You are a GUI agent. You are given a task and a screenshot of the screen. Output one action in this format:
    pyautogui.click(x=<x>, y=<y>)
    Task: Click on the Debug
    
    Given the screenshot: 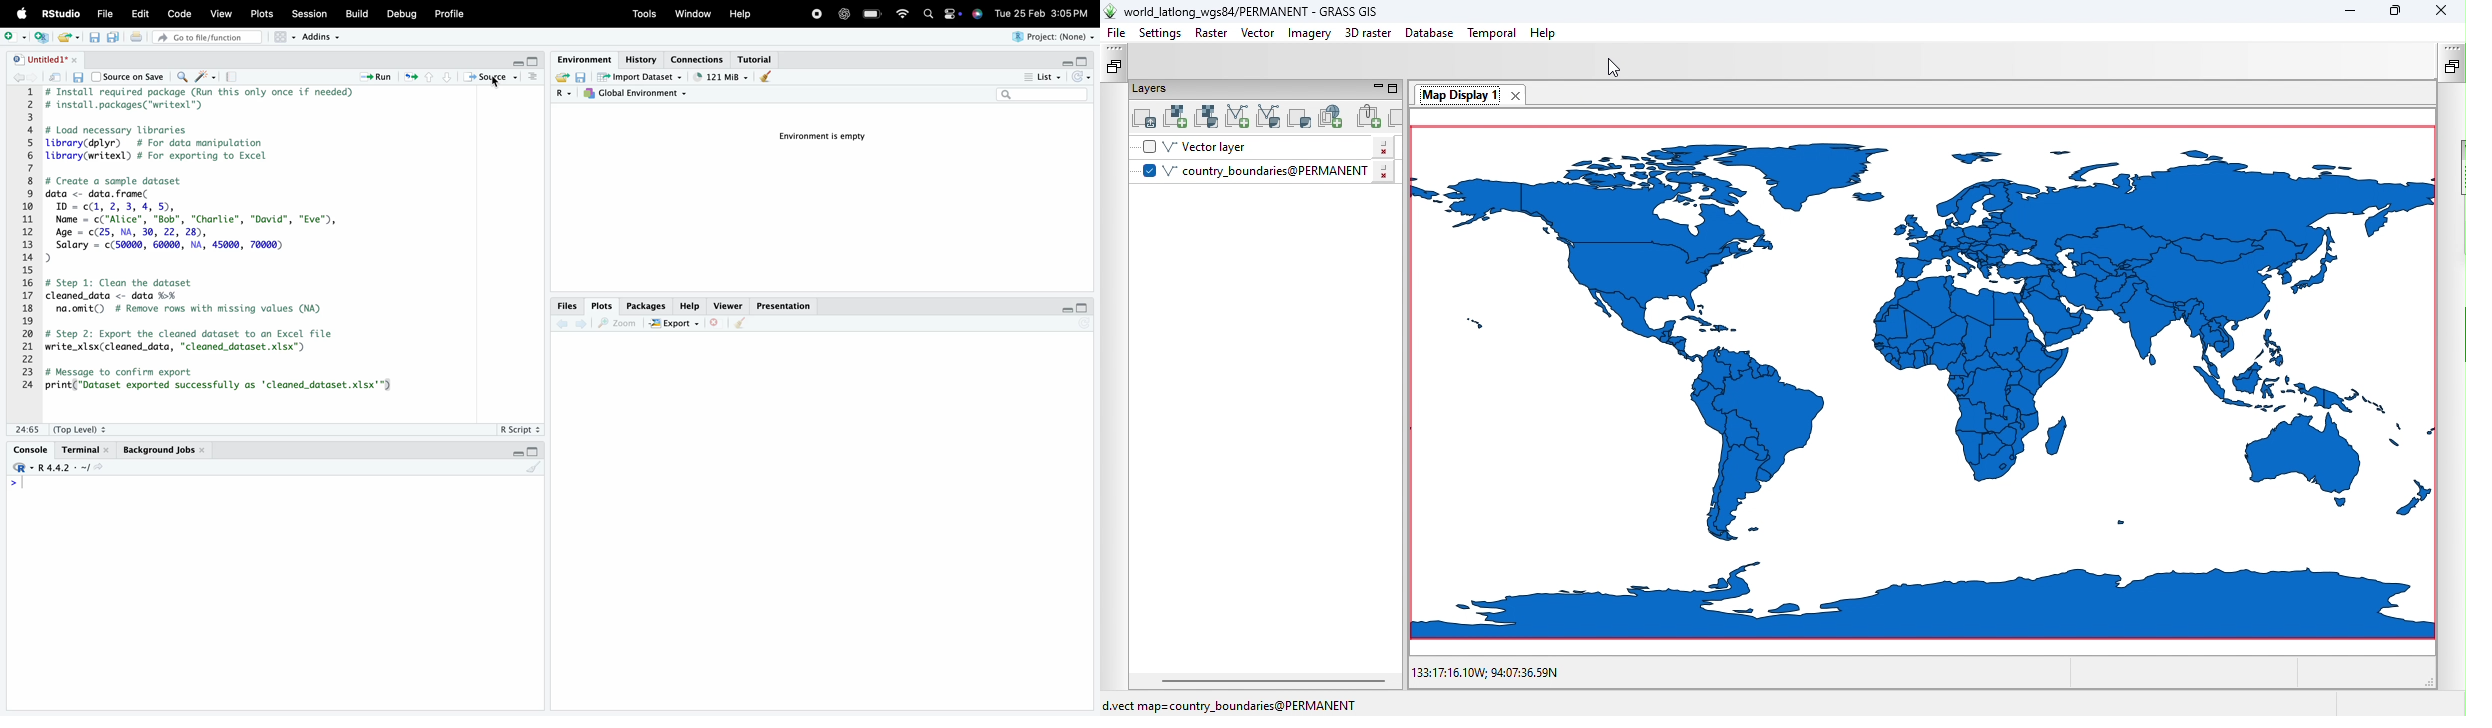 What is the action you would take?
    pyautogui.click(x=400, y=14)
    